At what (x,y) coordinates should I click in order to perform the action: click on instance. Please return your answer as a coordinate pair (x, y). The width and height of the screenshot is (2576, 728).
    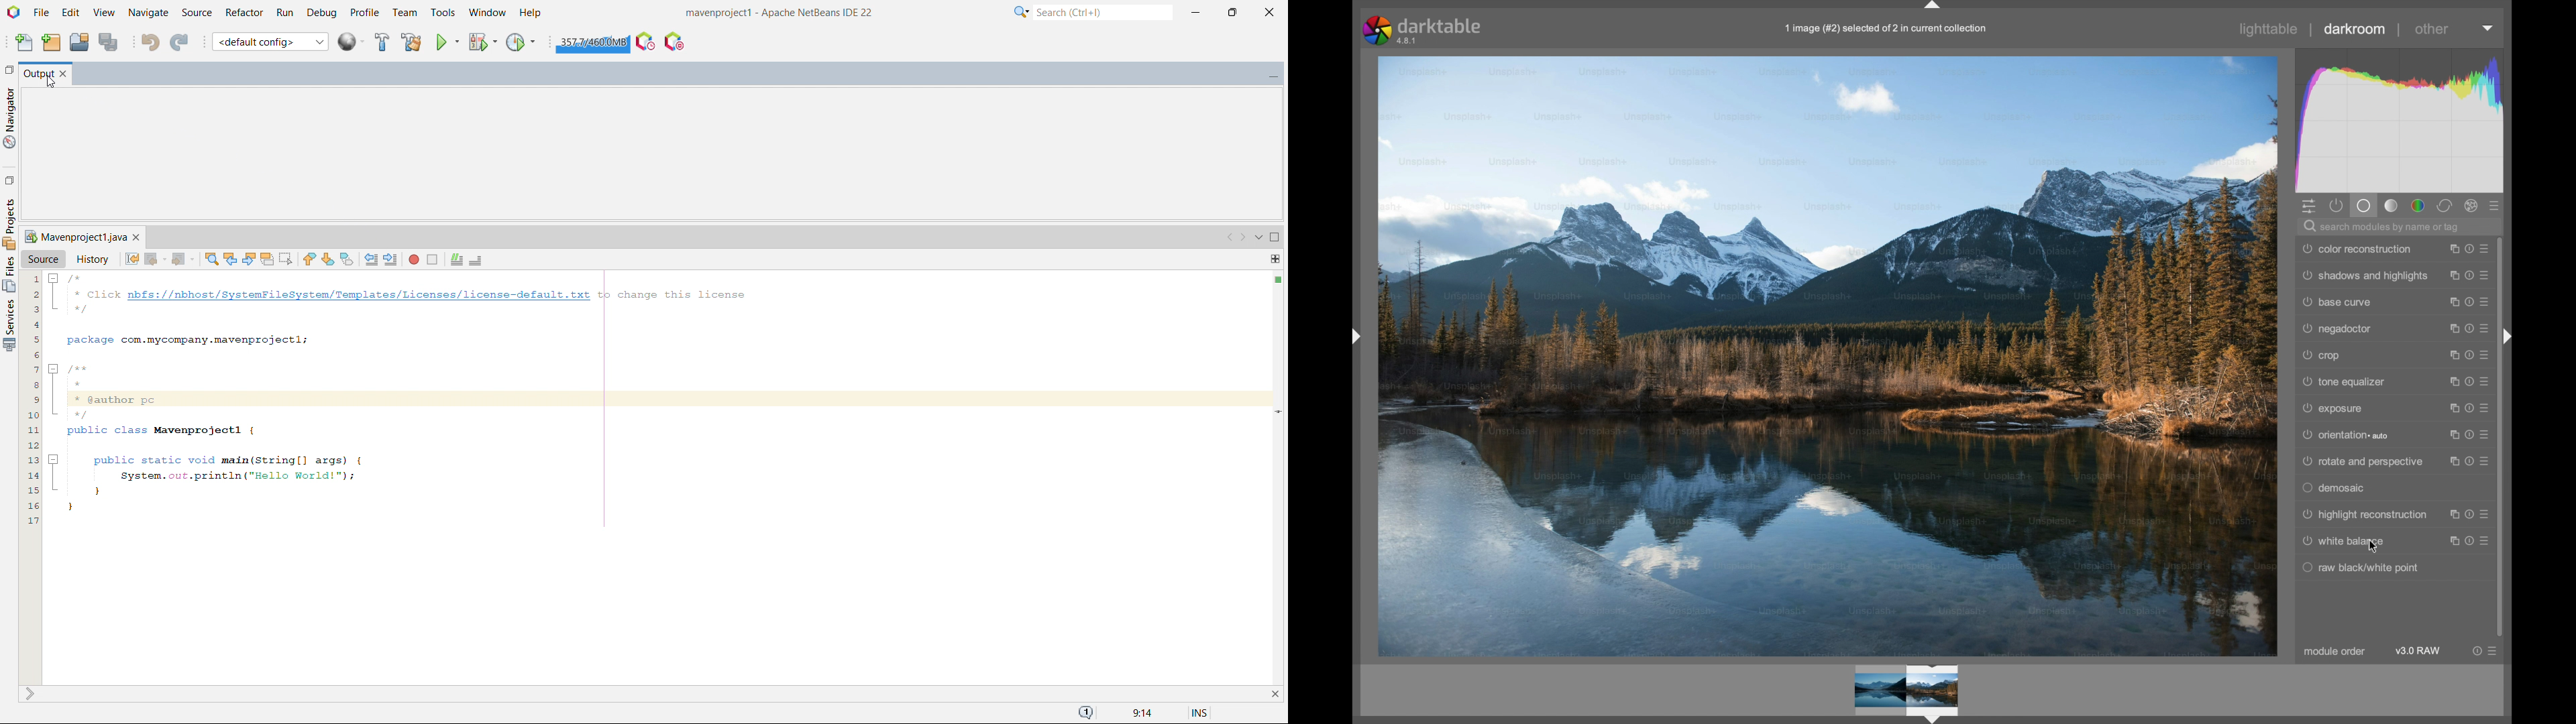
    Looking at the image, I should click on (2452, 435).